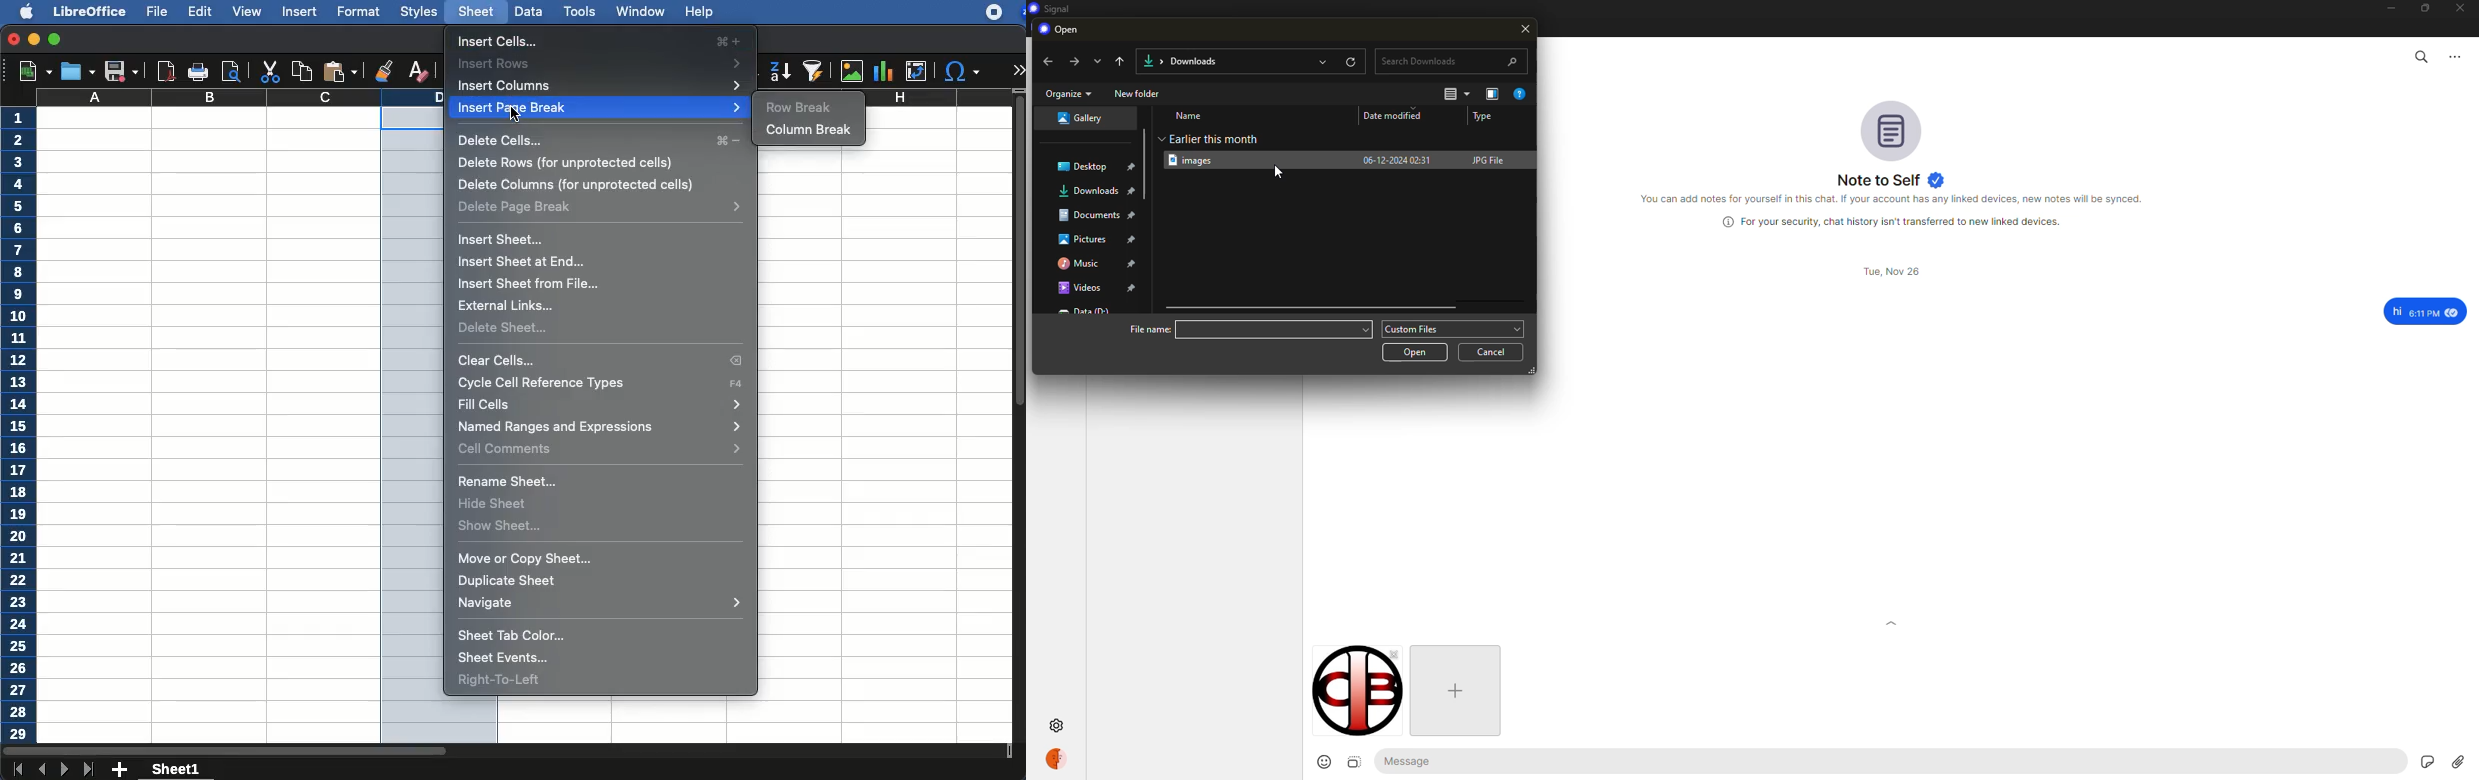 This screenshot has width=2492, height=784. I want to click on ?, so click(1523, 94).